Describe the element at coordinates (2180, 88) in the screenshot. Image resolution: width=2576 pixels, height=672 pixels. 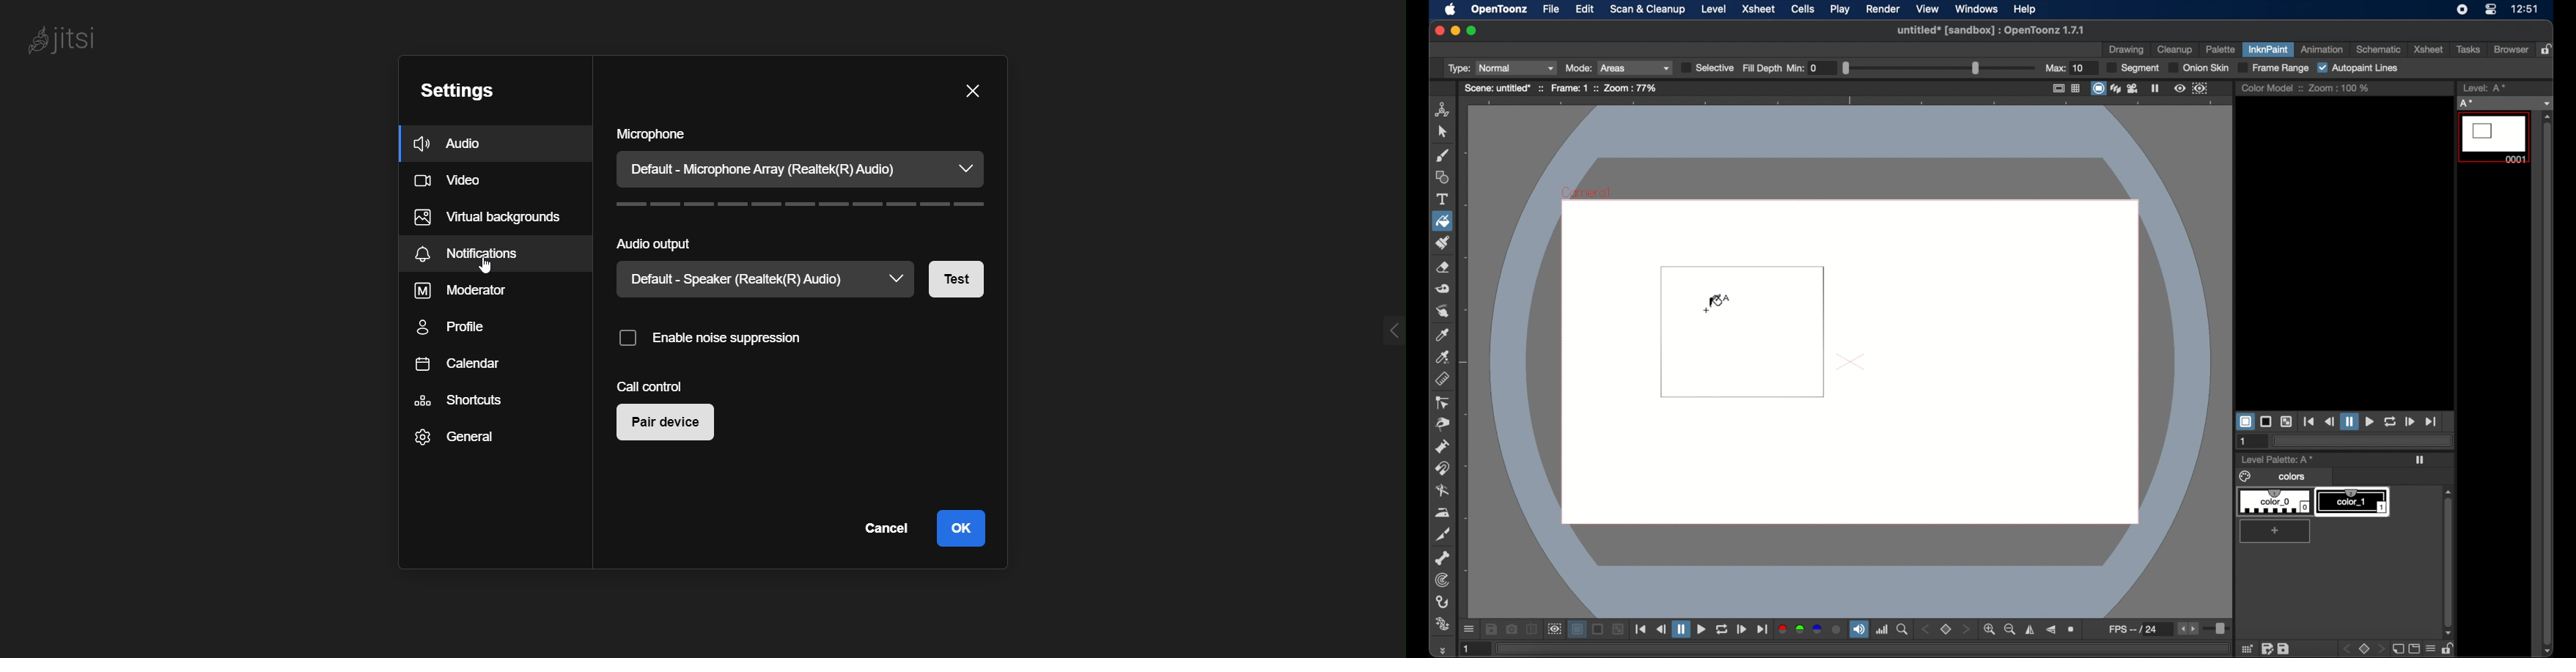
I see `preview` at that location.